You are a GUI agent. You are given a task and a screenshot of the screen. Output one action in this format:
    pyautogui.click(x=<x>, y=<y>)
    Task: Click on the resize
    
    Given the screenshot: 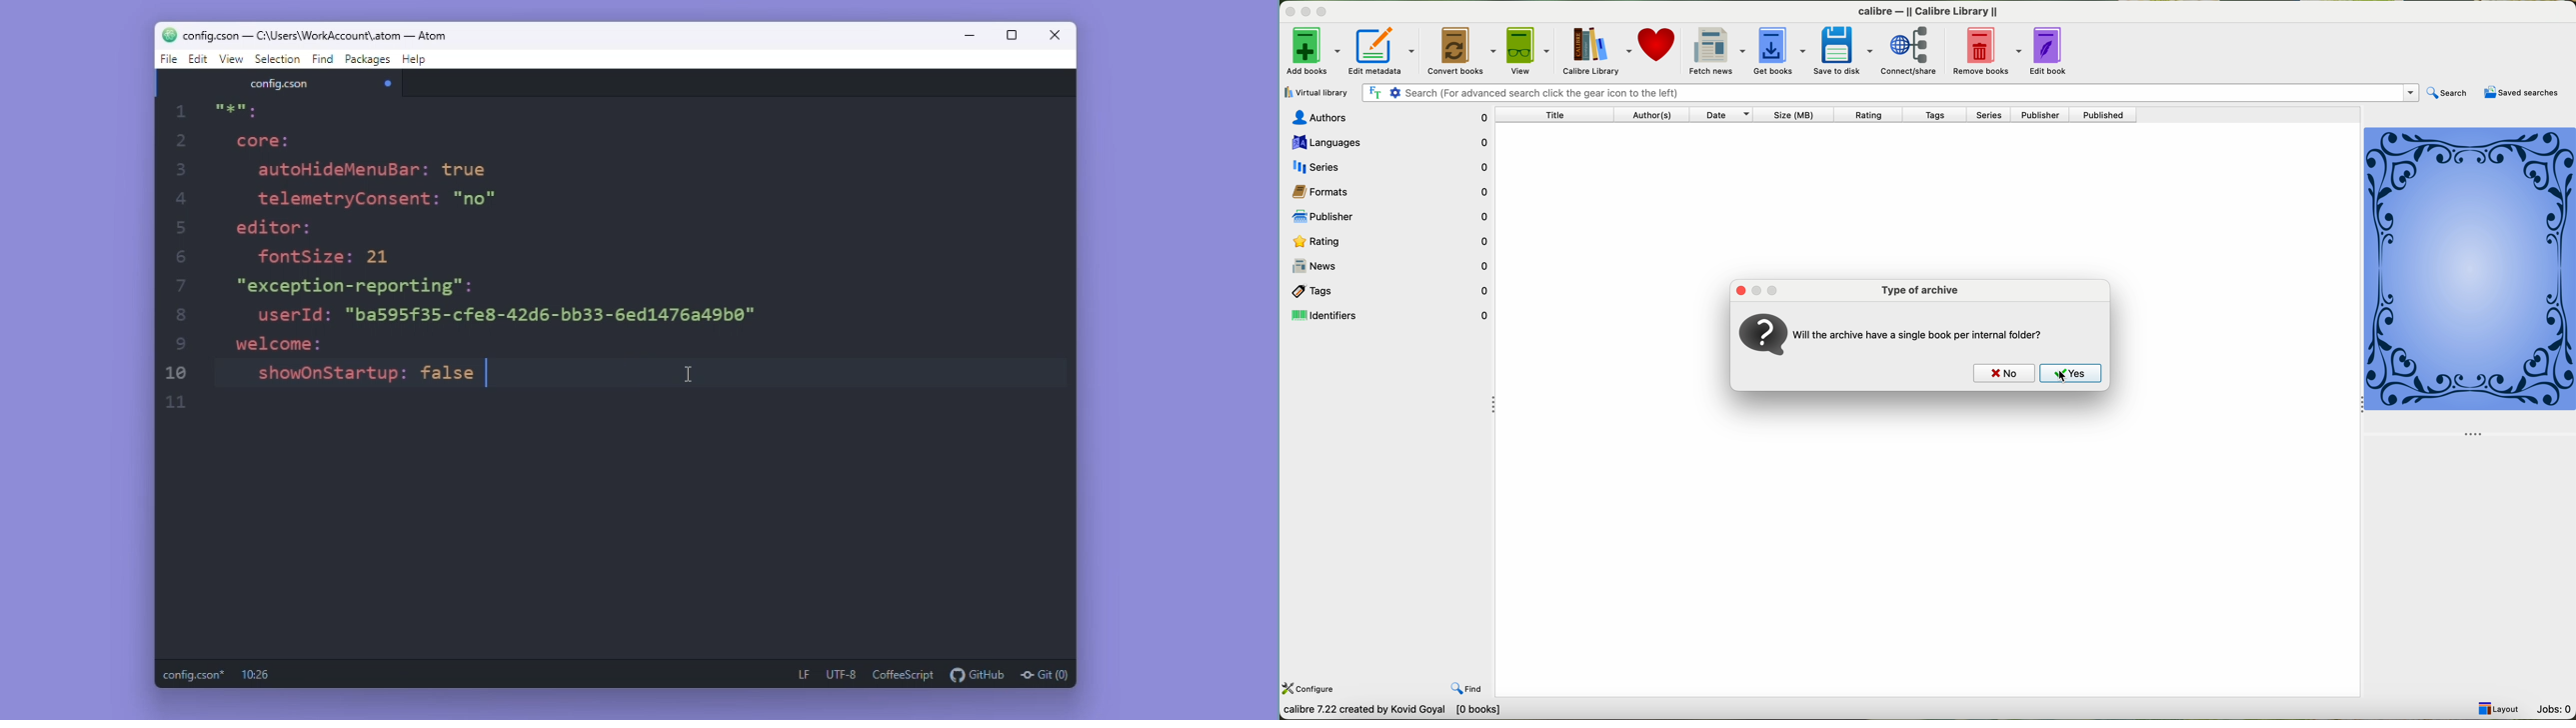 What is the action you would take?
    pyautogui.click(x=1012, y=36)
    